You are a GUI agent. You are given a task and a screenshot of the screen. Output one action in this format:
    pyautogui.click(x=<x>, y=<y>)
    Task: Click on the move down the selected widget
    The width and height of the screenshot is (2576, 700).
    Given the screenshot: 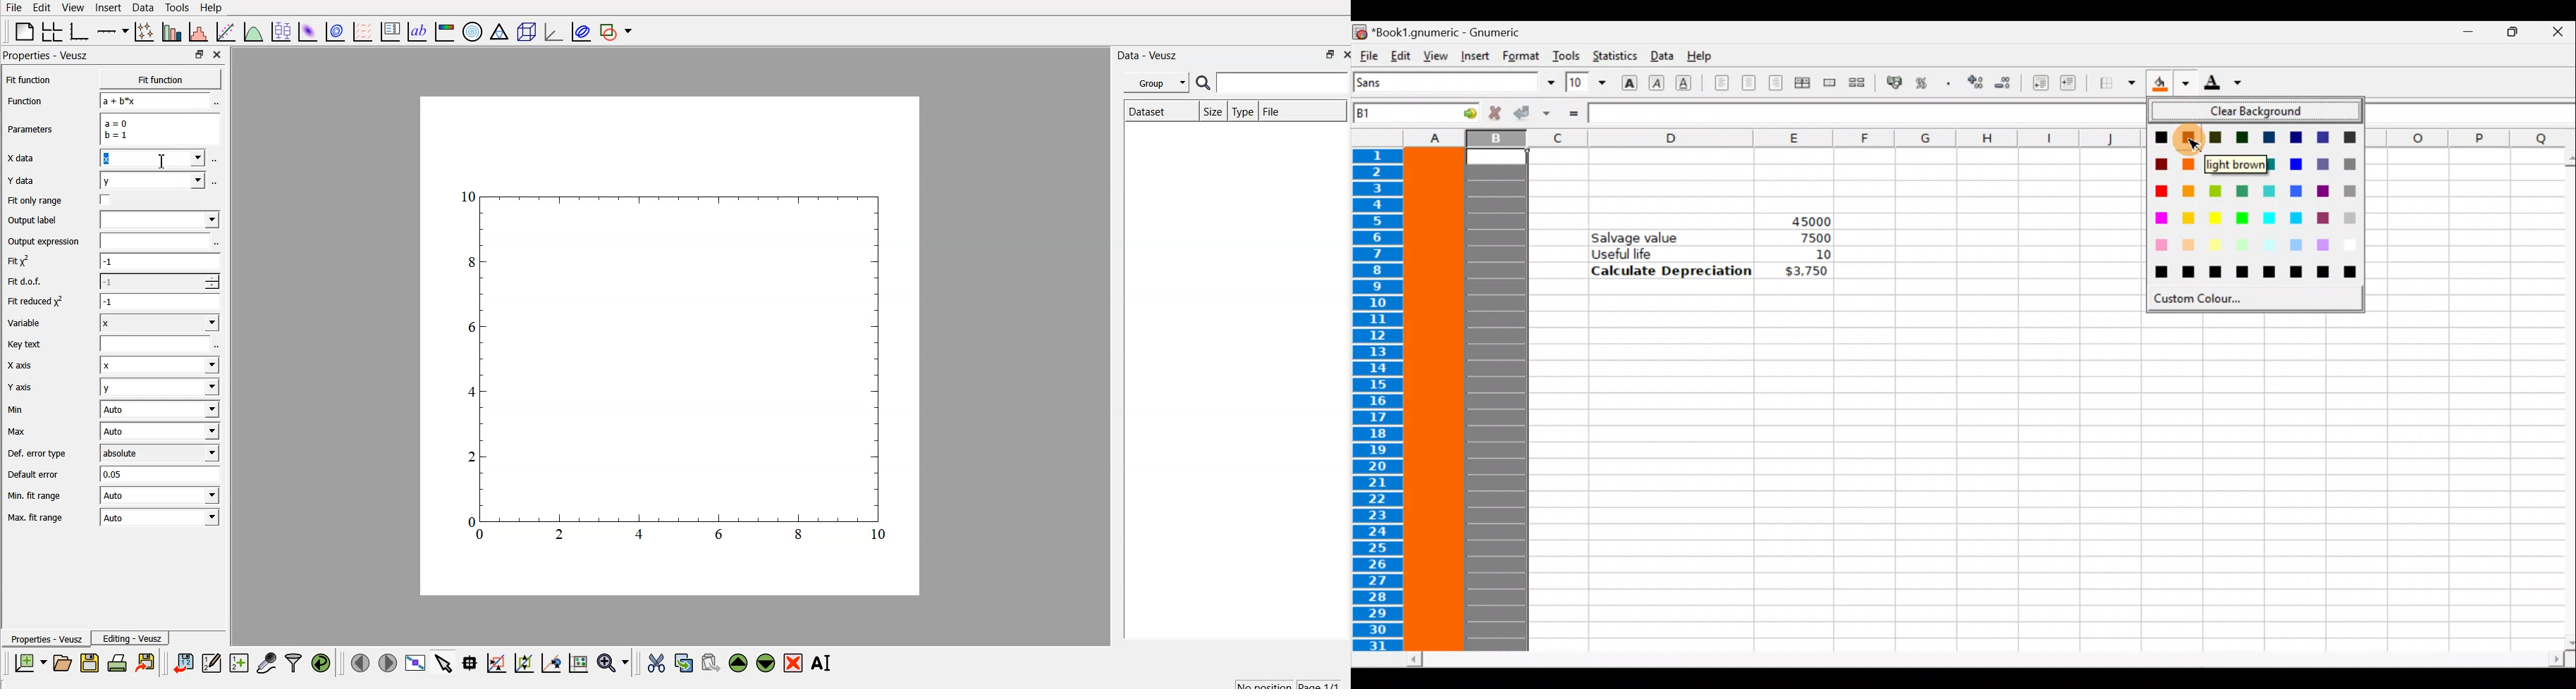 What is the action you would take?
    pyautogui.click(x=766, y=663)
    